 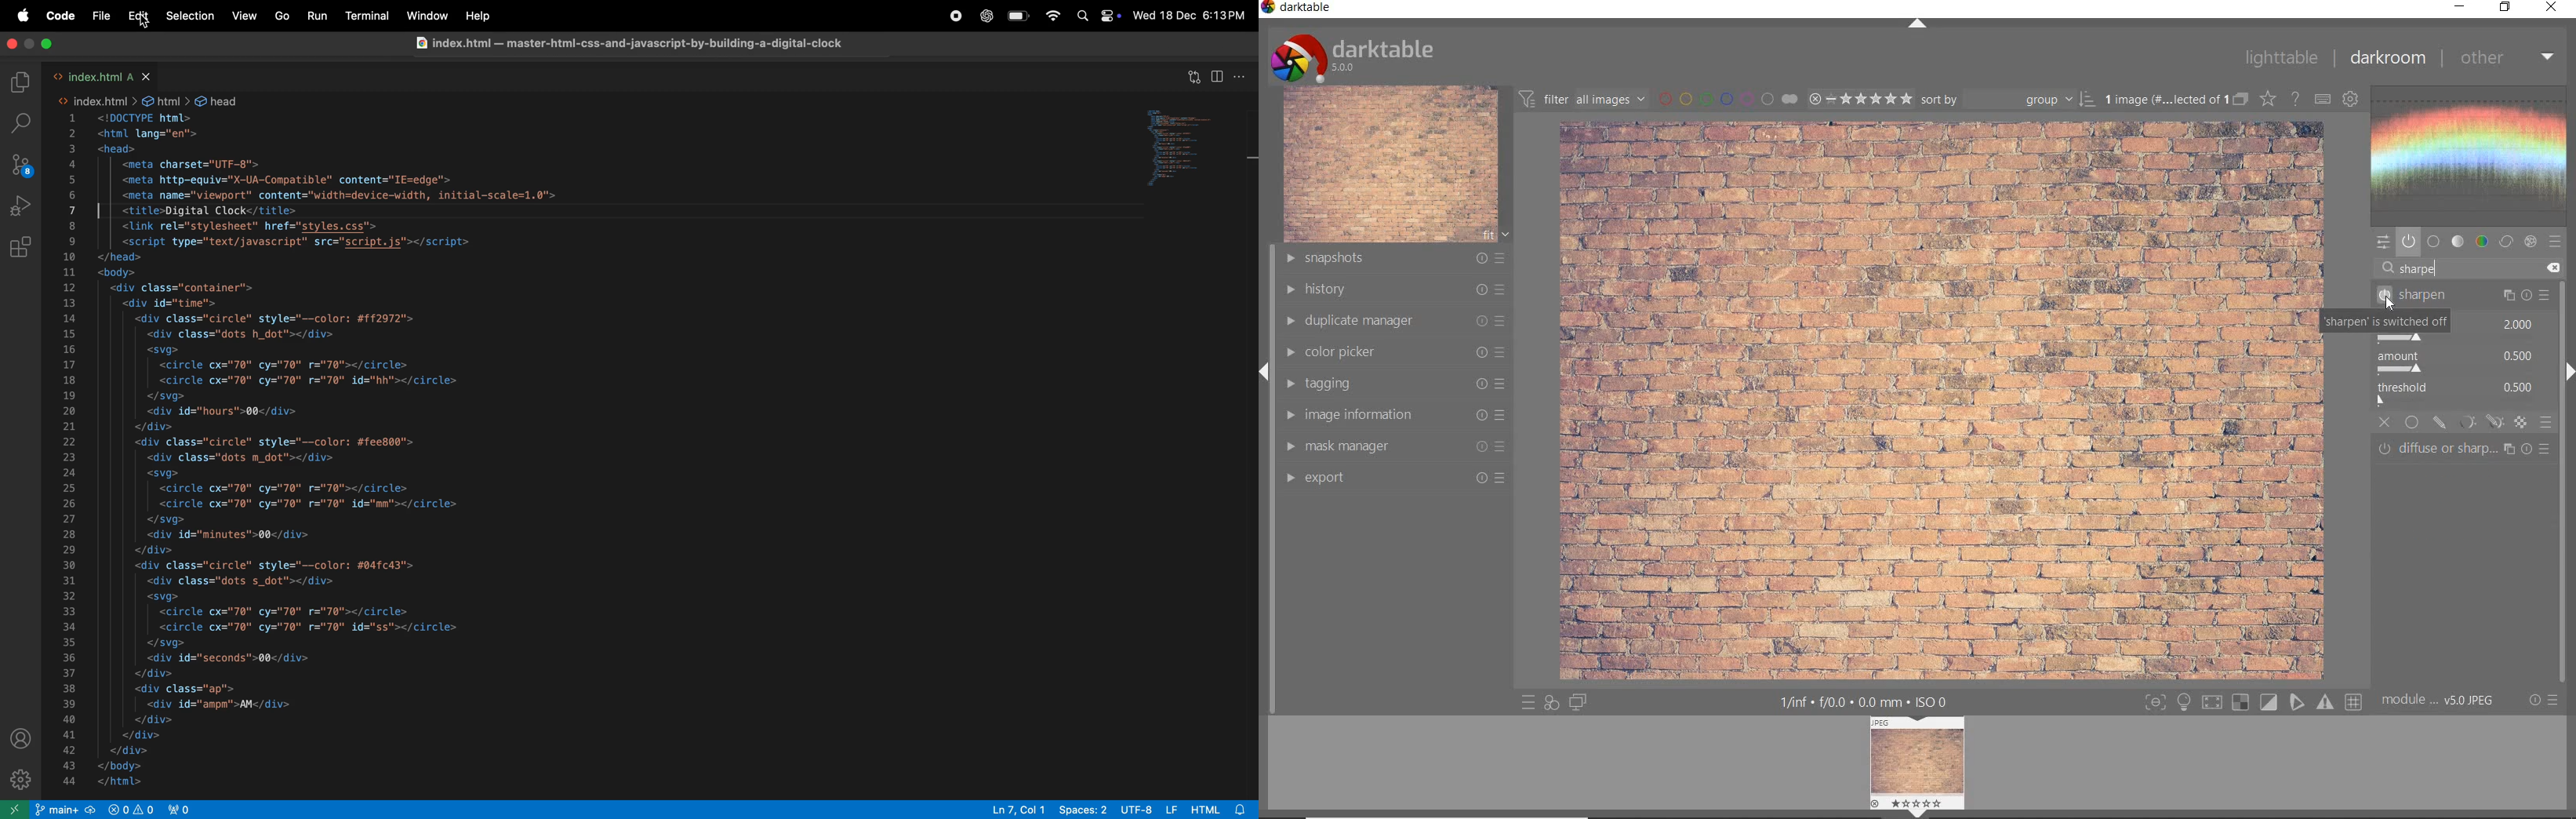 What do you see at coordinates (2531, 241) in the screenshot?
I see `effect` at bounding box center [2531, 241].